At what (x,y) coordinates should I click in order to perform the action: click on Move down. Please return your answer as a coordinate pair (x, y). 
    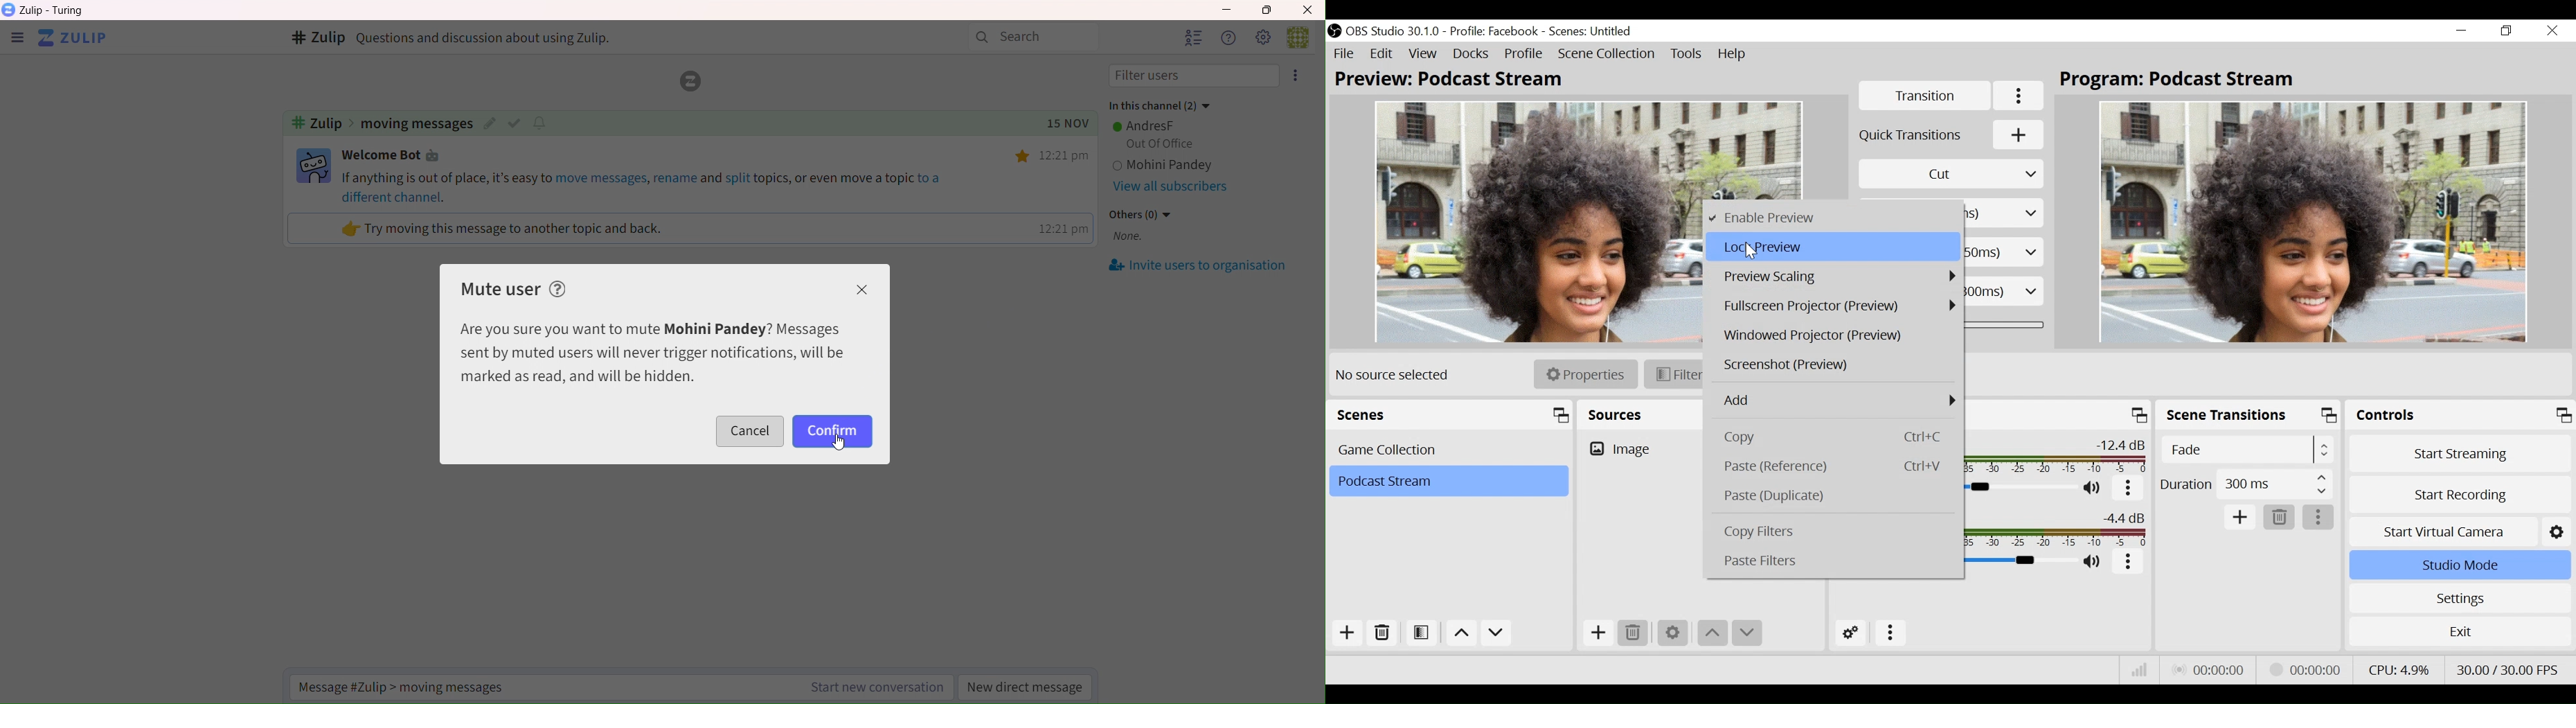
    Looking at the image, I should click on (1499, 633).